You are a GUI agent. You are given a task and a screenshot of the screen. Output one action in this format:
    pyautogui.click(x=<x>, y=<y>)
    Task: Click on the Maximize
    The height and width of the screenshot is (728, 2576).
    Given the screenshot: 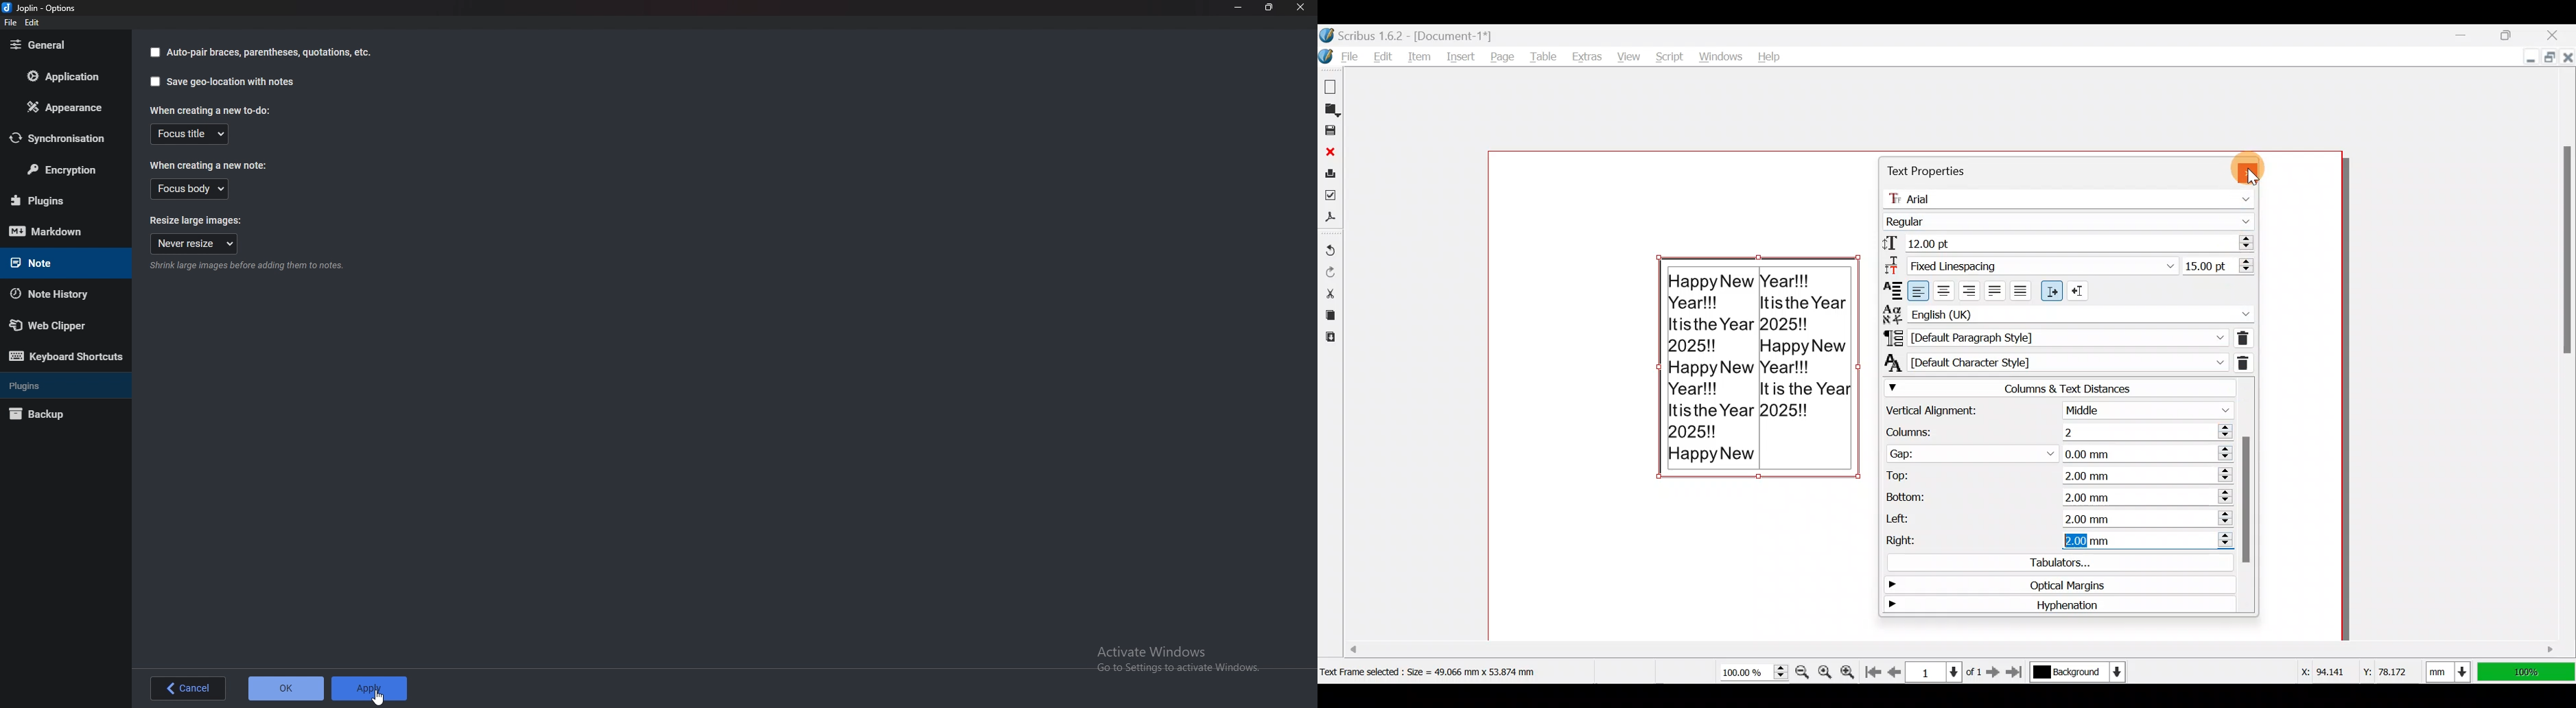 What is the action you would take?
    pyautogui.click(x=2550, y=59)
    